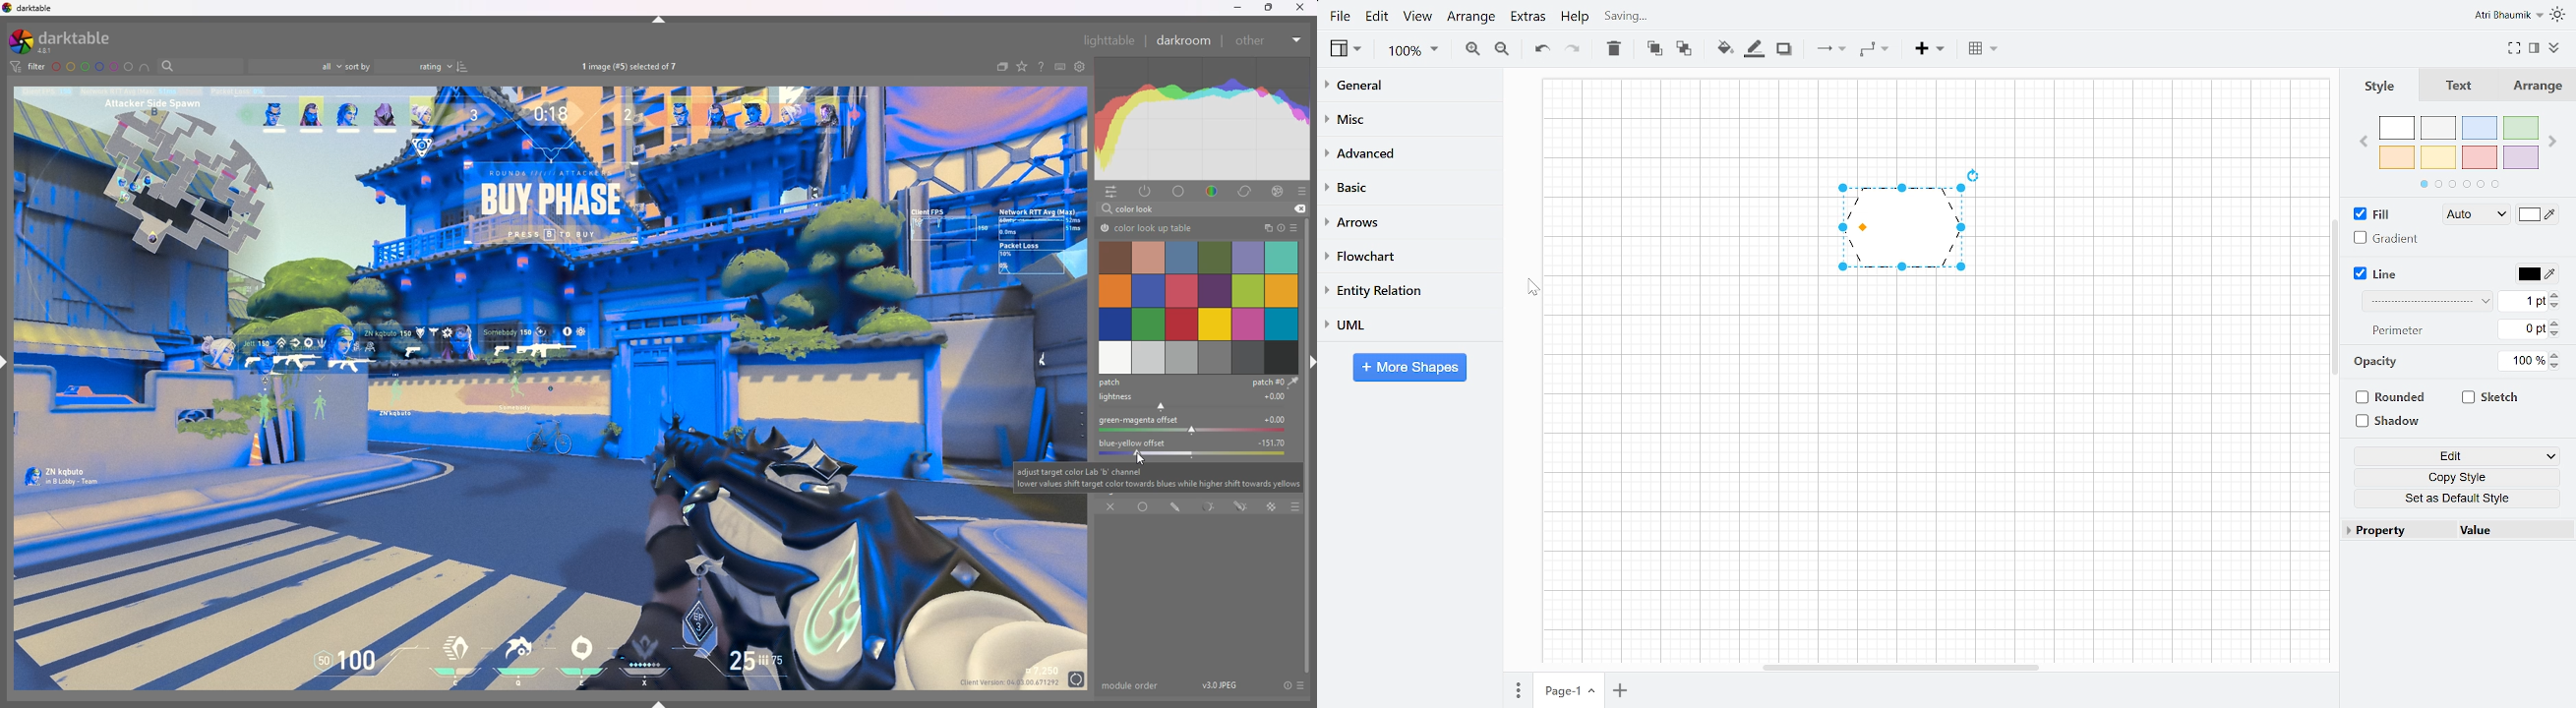 This screenshot has width=2576, height=728. What do you see at coordinates (2556, 334) in the screenshot?
I see `Decrease lien perimeter` at bounding box center [2556, 334].